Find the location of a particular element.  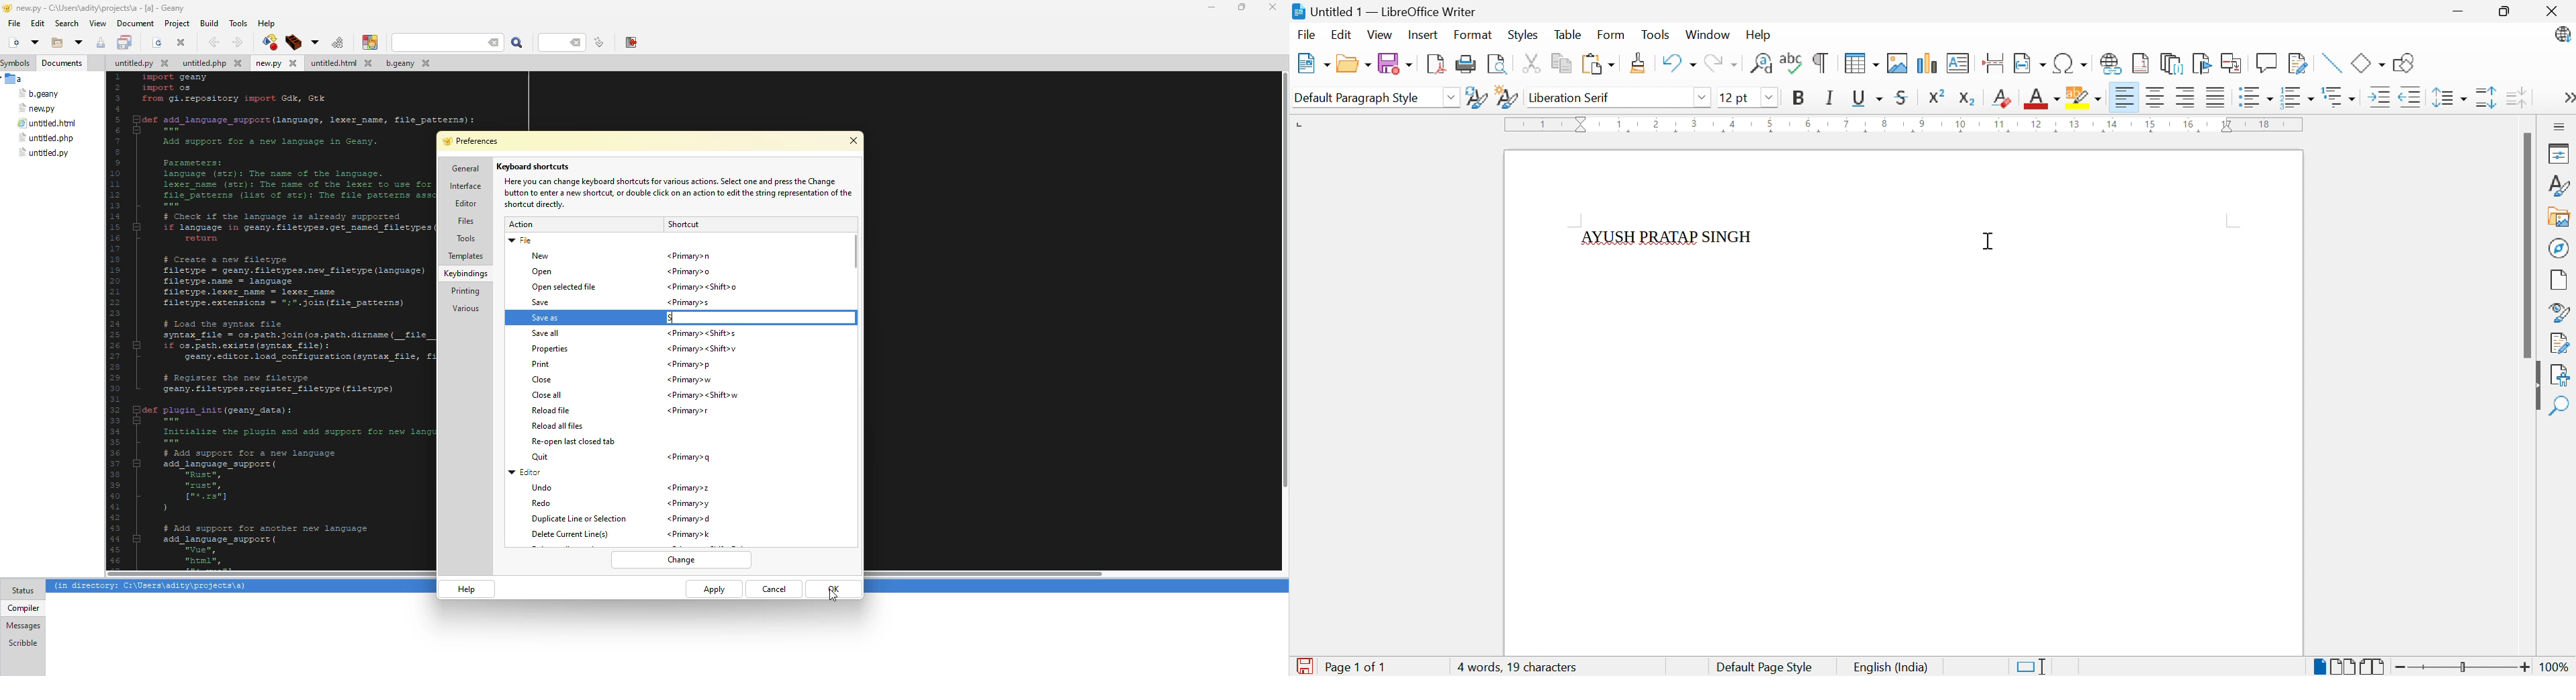

Minimize is located at coordinates (2457, 9).